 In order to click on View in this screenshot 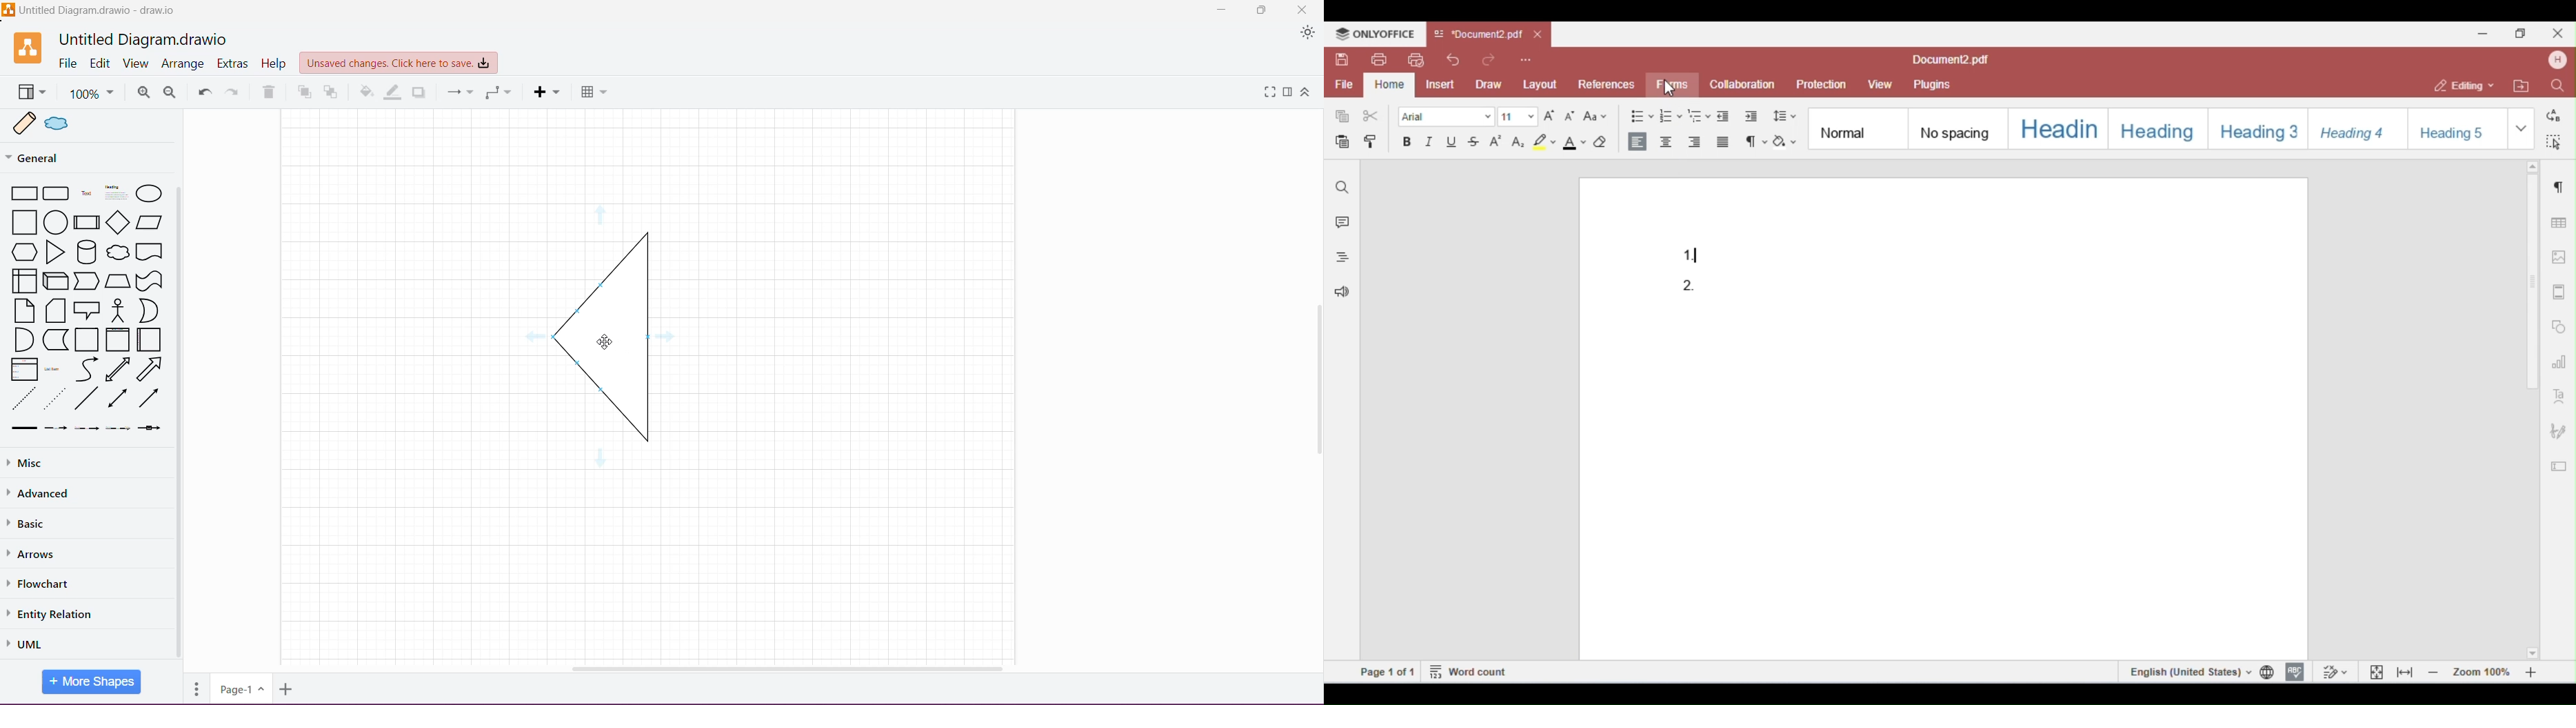, I will do `click(137, 63)`.